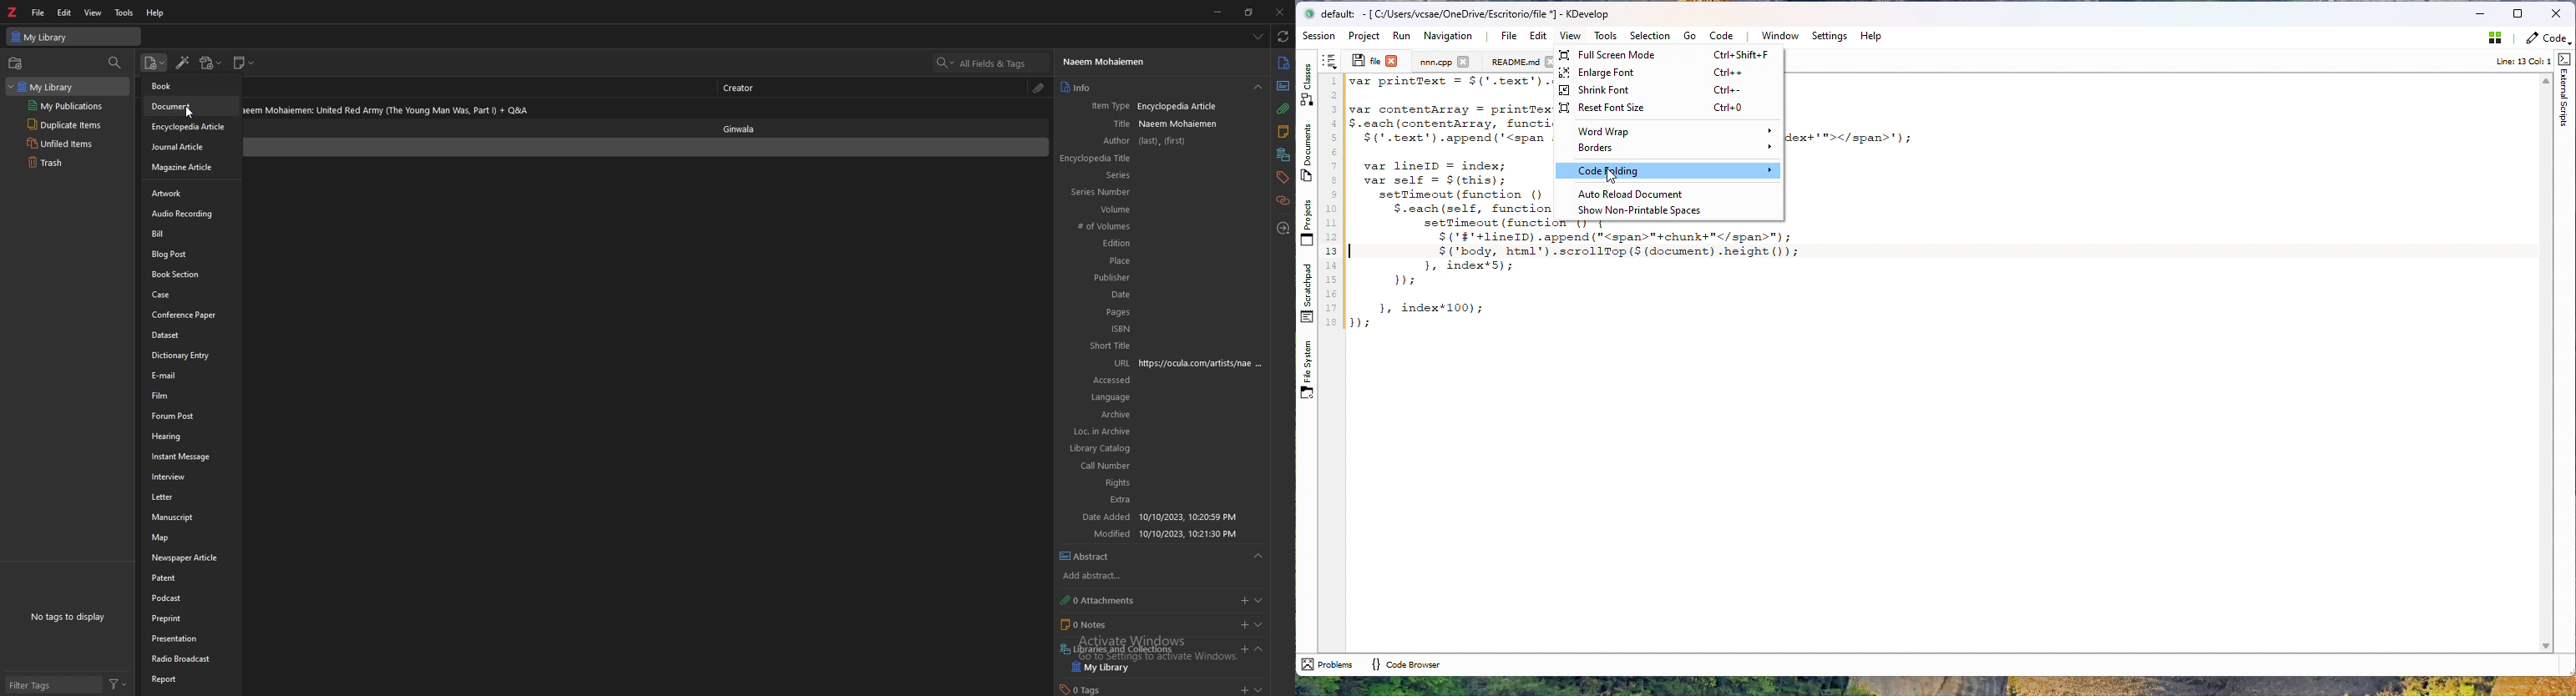  What do you see at coordinates (1202, 123) in the screenshot?
I see `title input` at bounding box center [1202, 123].